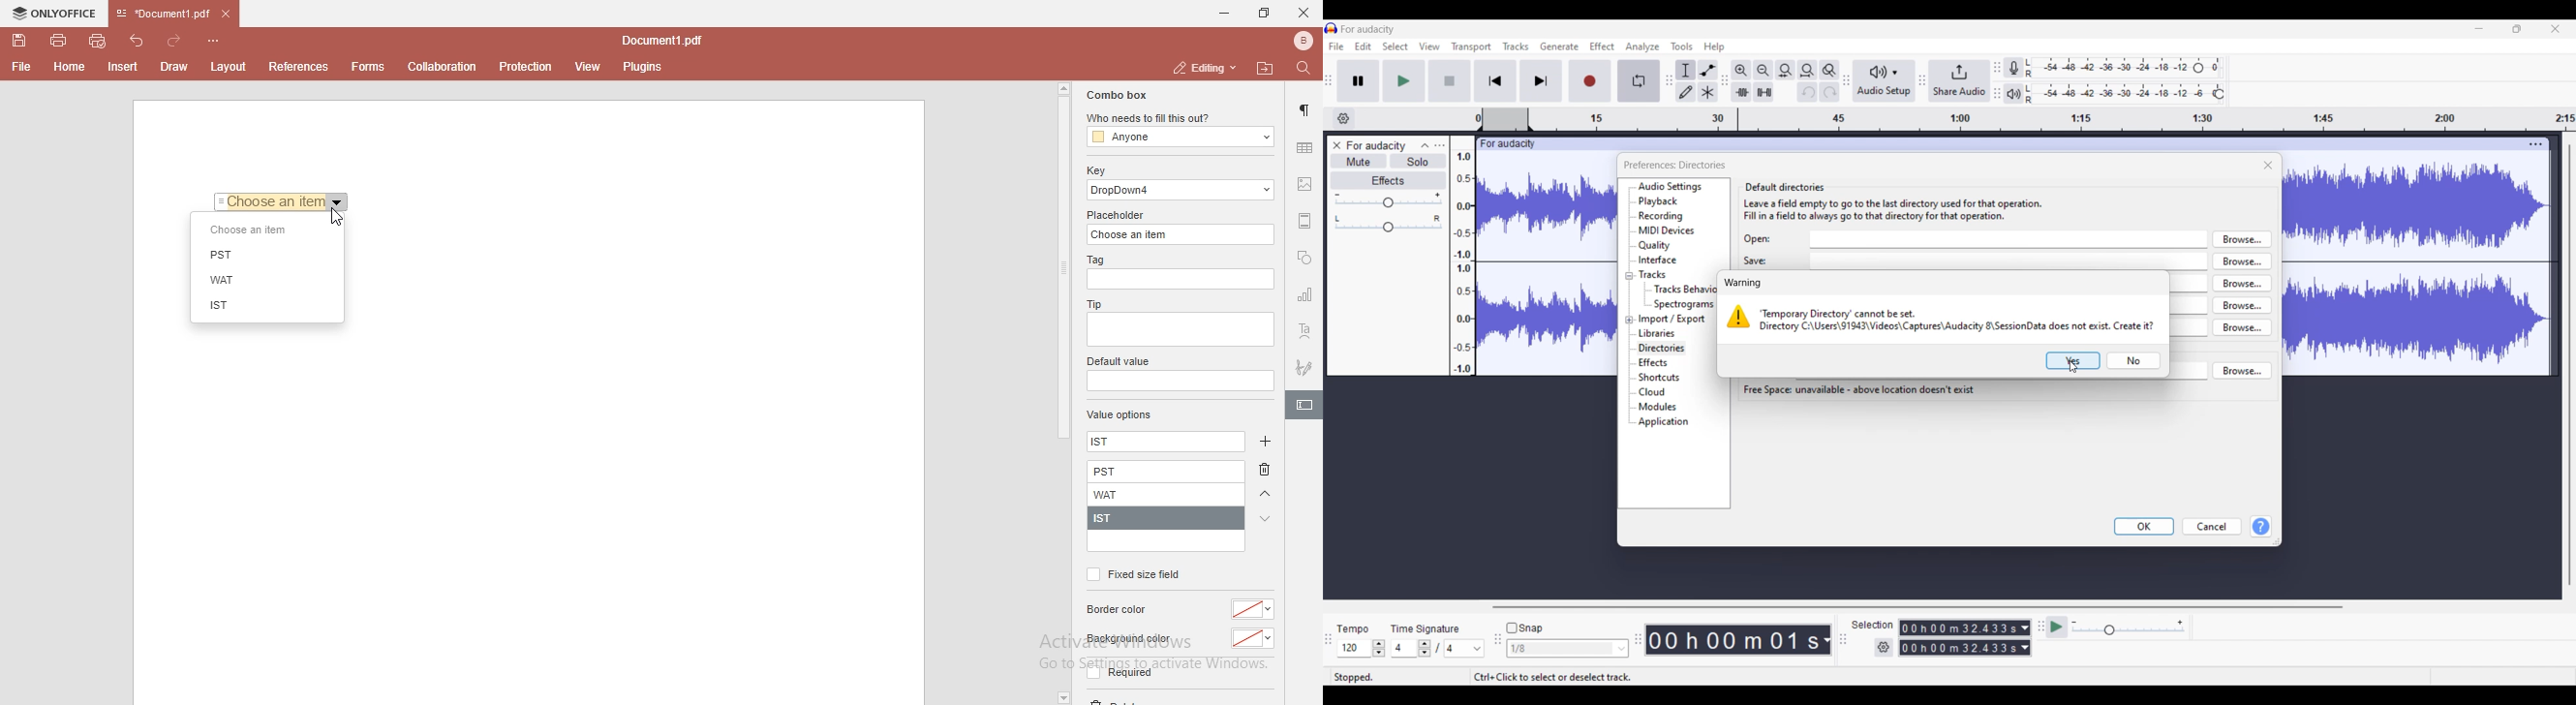 The height and width of the screenshot is (728, 2576). Describe the element at coordinates (1363, 46) in the screenshot. I see `Edit menu` at that location.